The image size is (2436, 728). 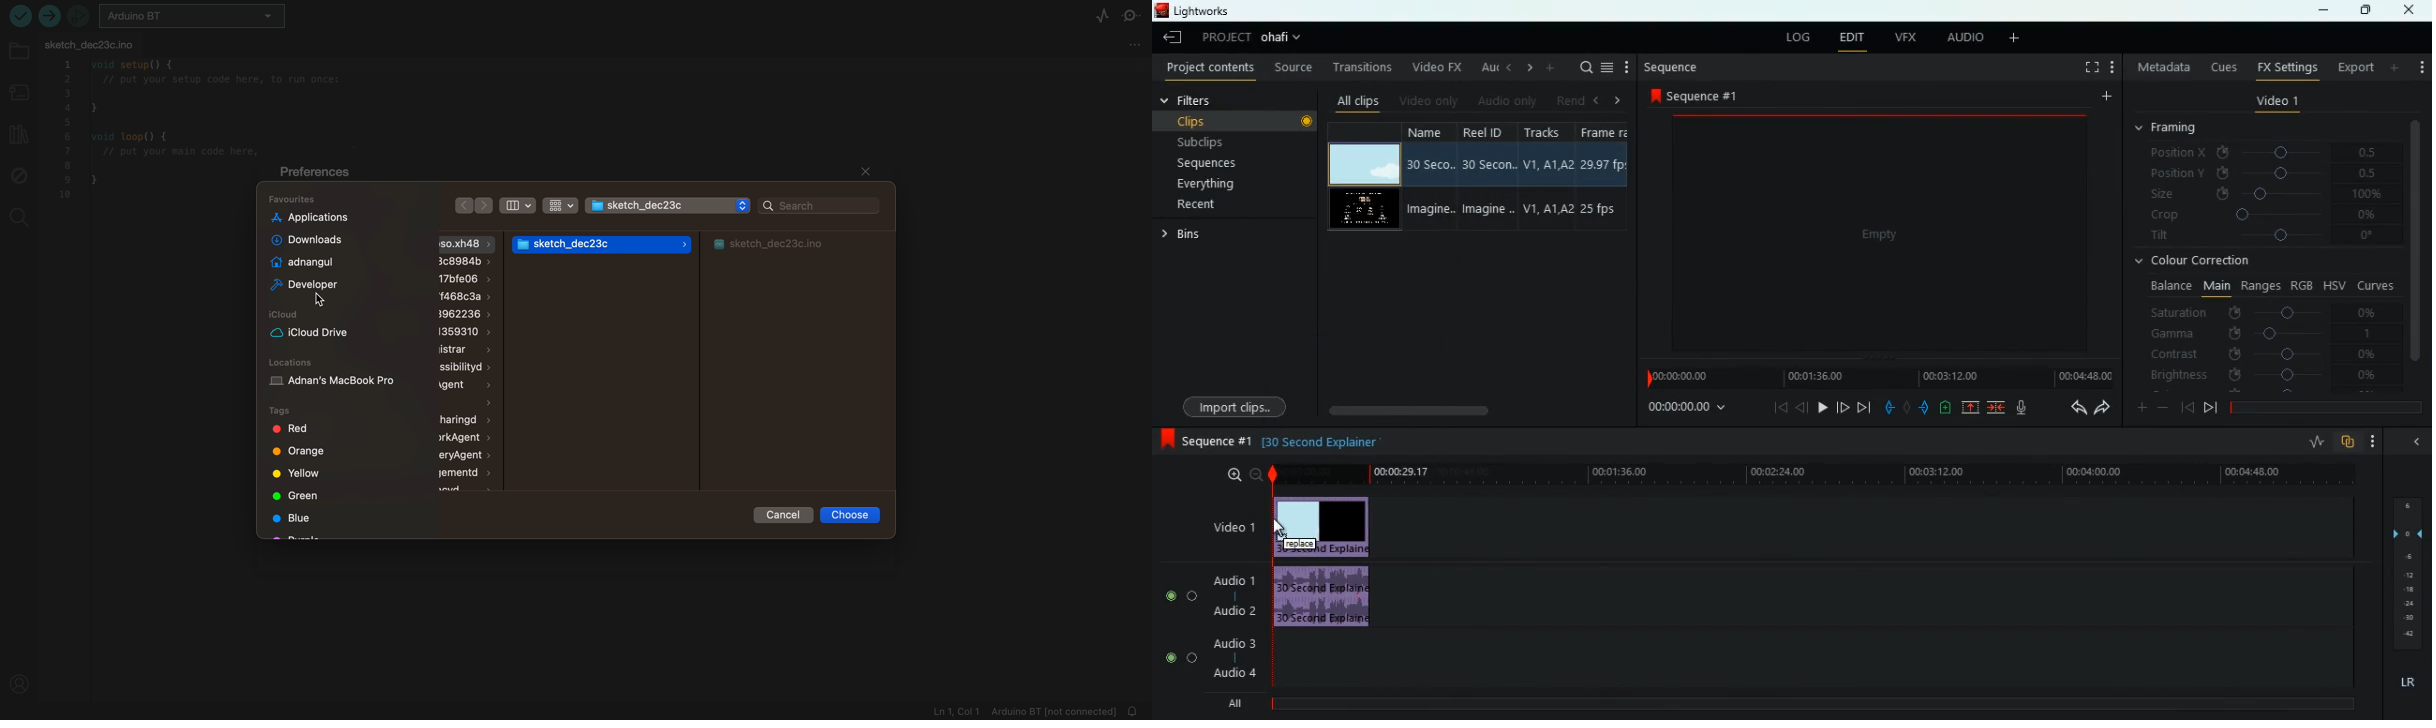 What do you see at coordinates (2415, 248) in the screenshot?
I see `vertical scroll bar` at bounding box center [2415, 248].